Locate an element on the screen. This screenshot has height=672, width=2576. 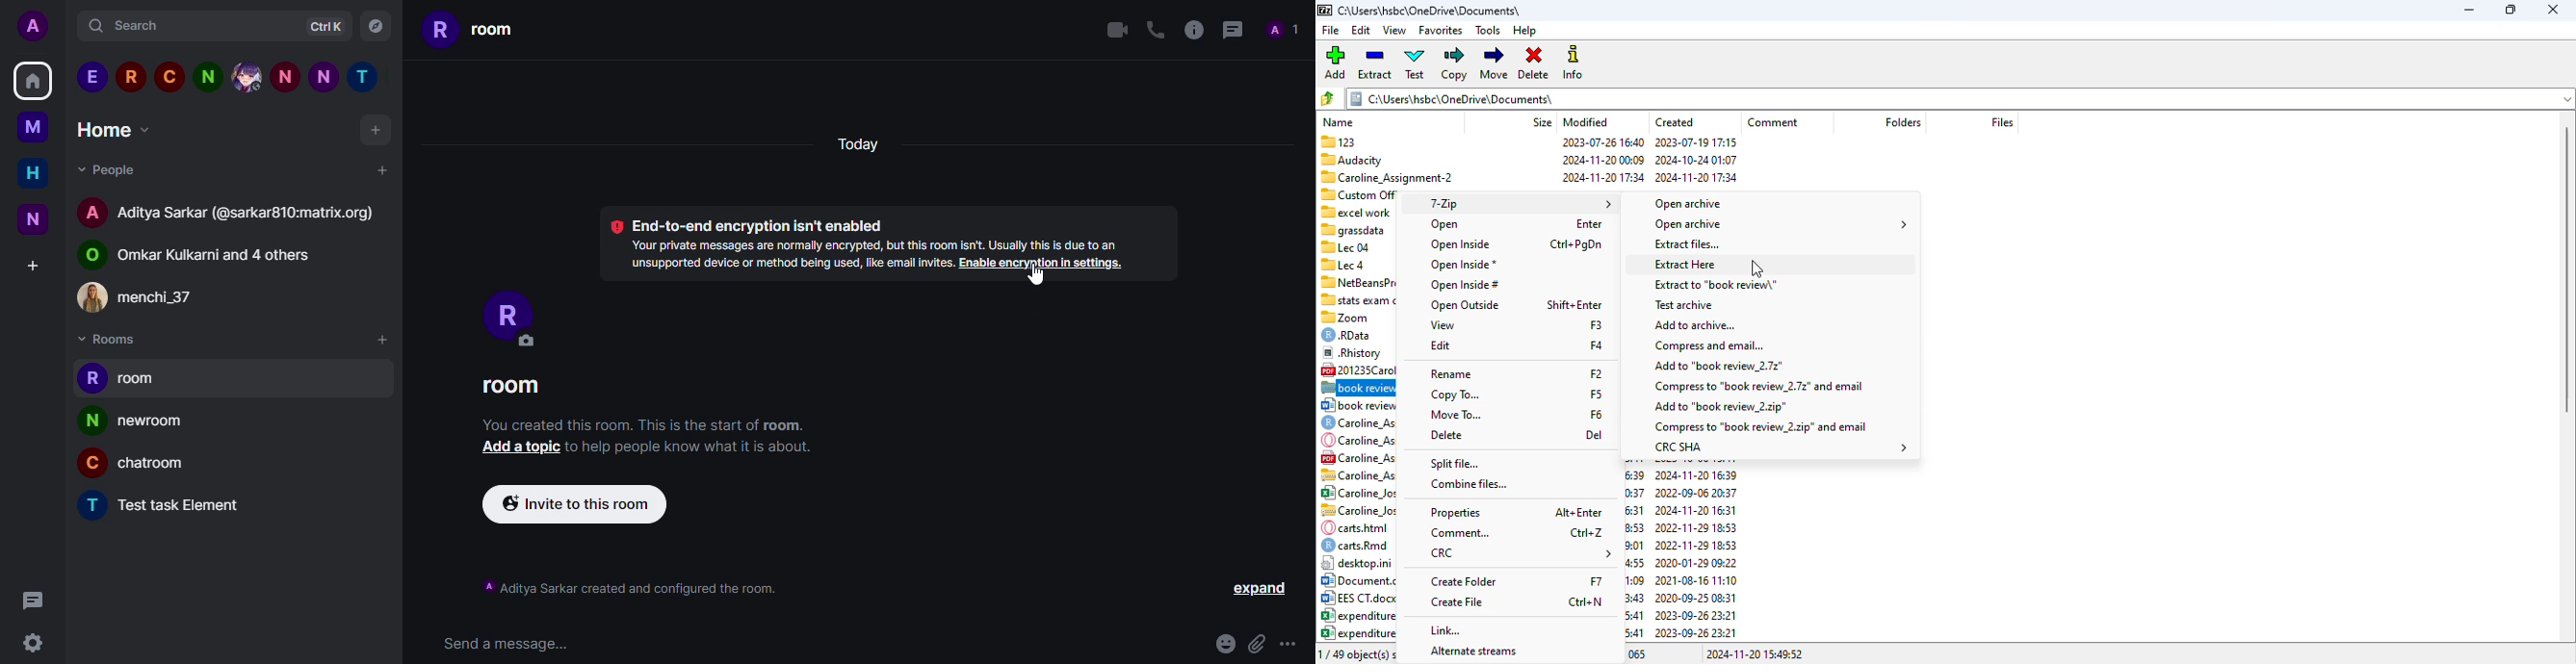
file names is located at coordinates (1357, 520).